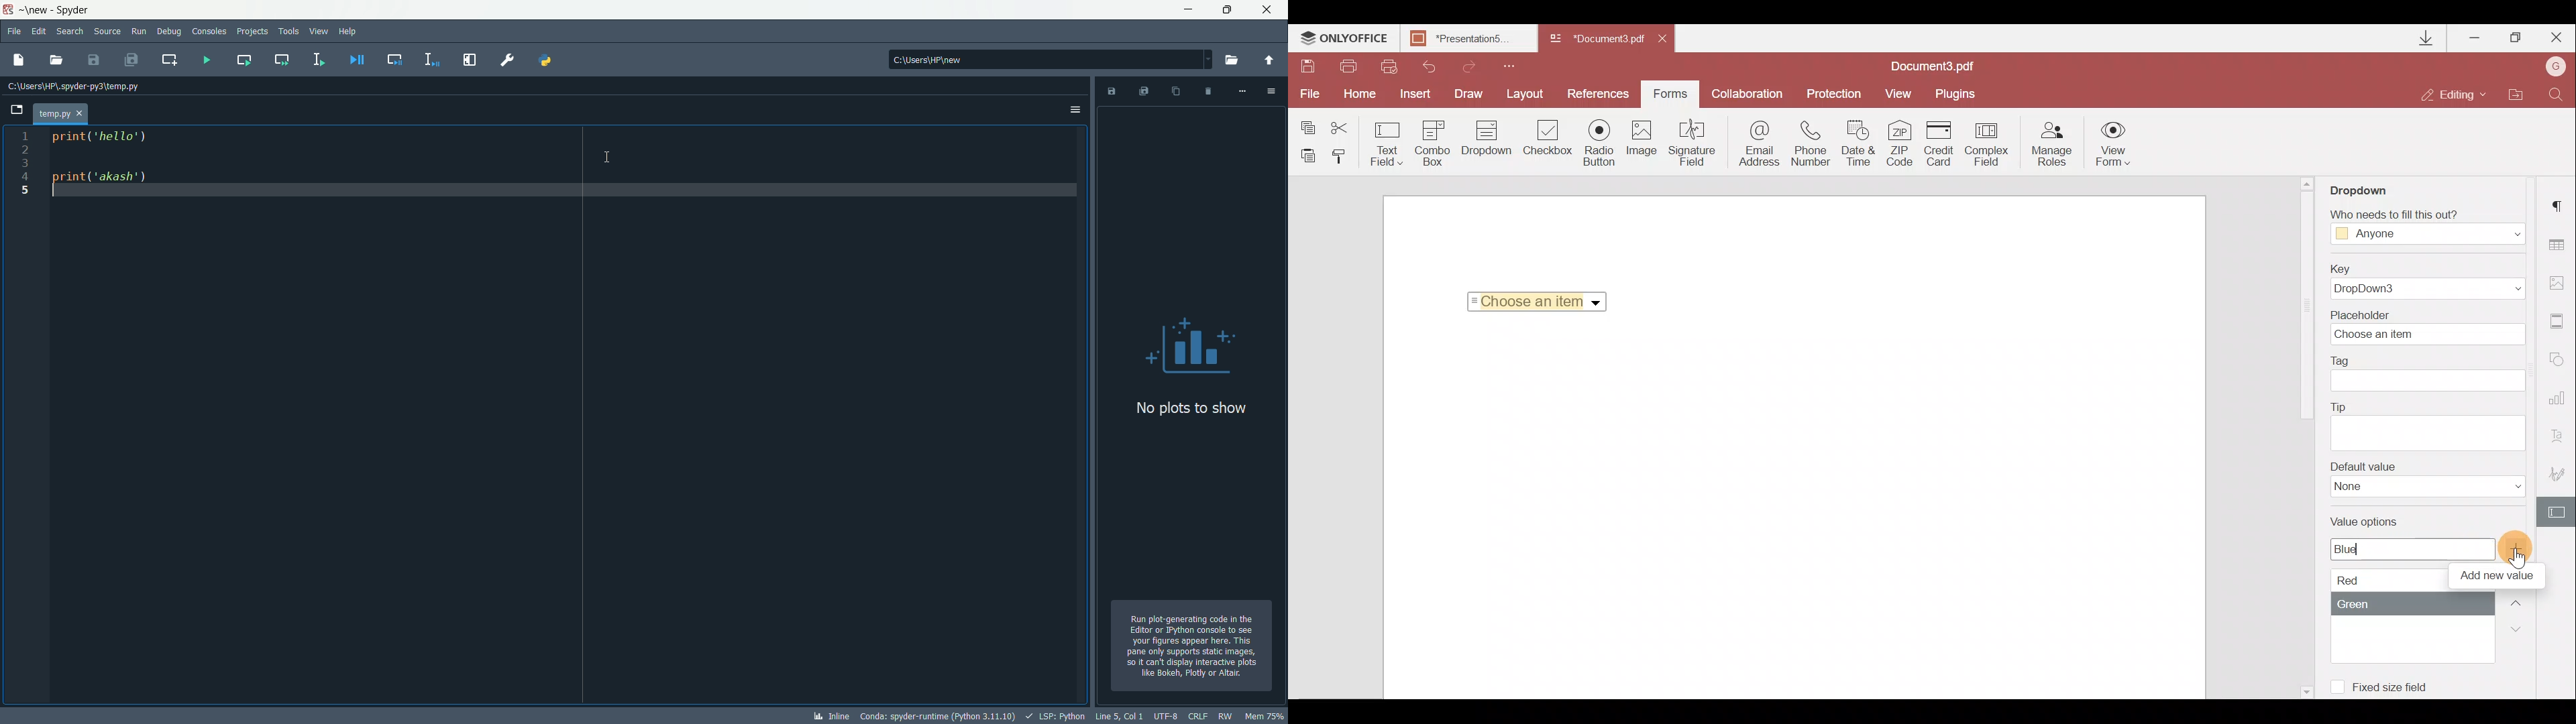  Describe the element at coordinates (2513, 629) in the screenshot. I see `Down` at that location.